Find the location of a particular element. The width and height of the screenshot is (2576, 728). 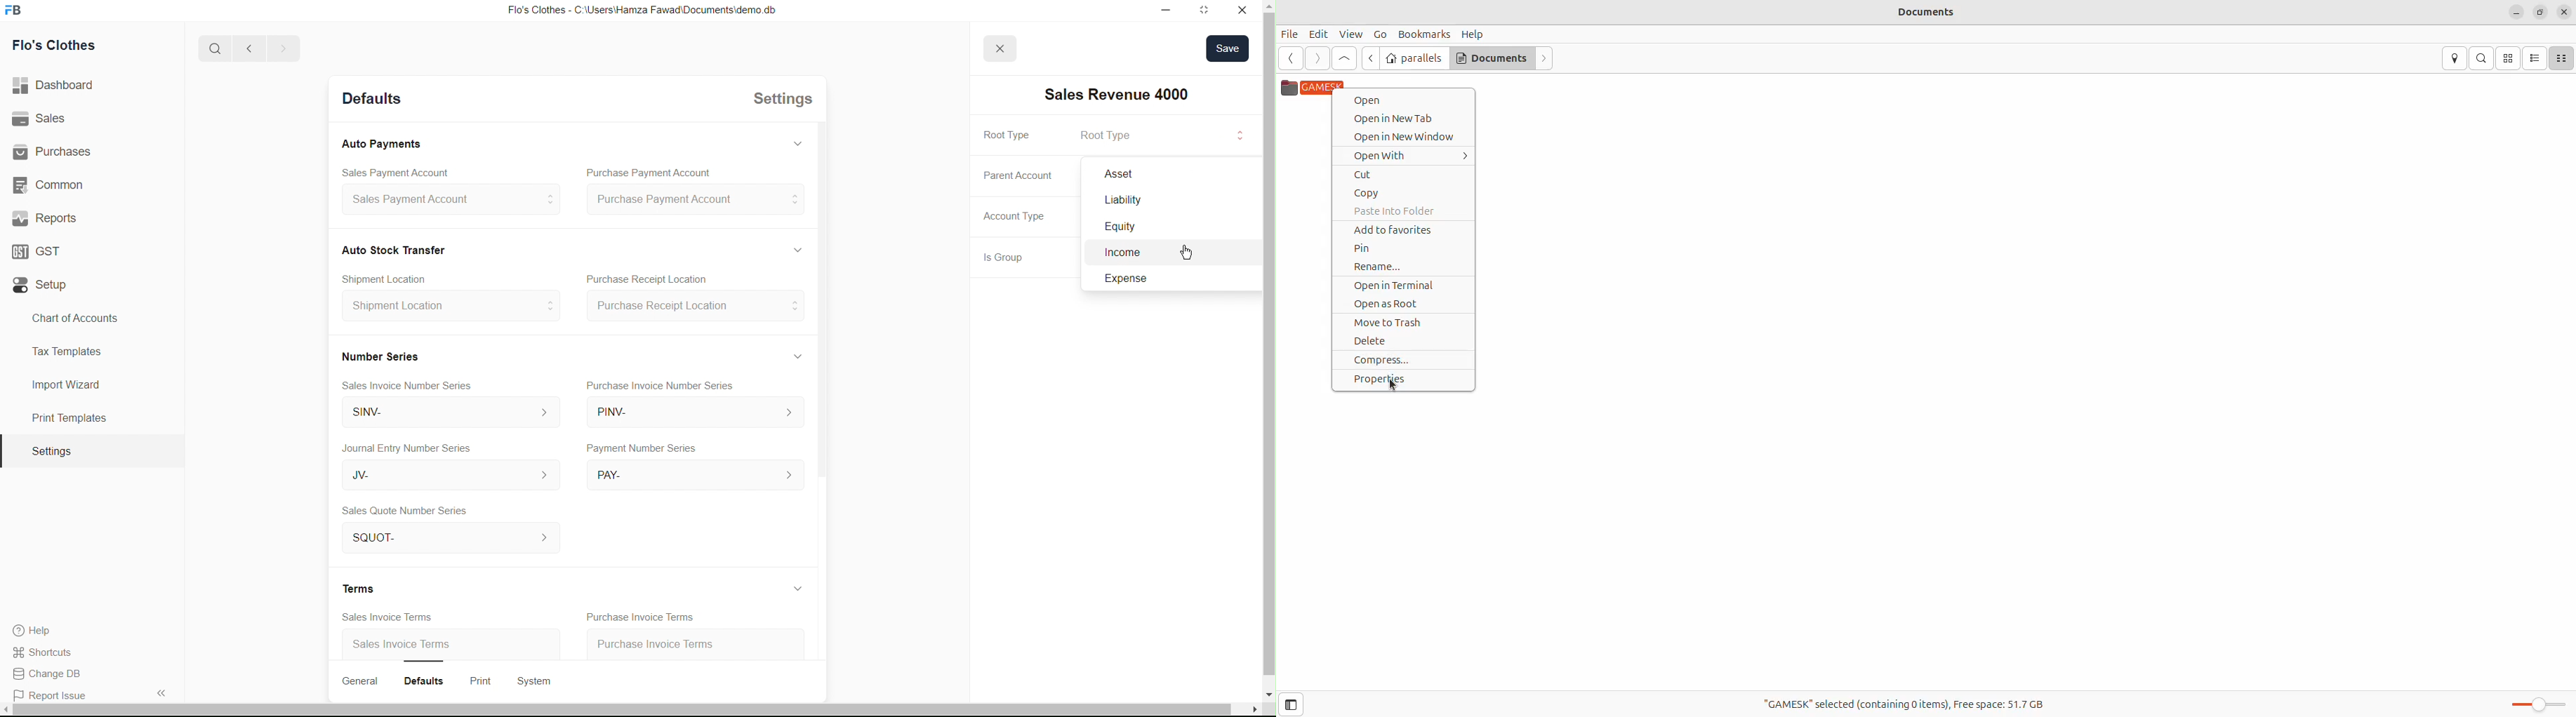

Journal Entry Number Series is located at coordinates (415, 446).